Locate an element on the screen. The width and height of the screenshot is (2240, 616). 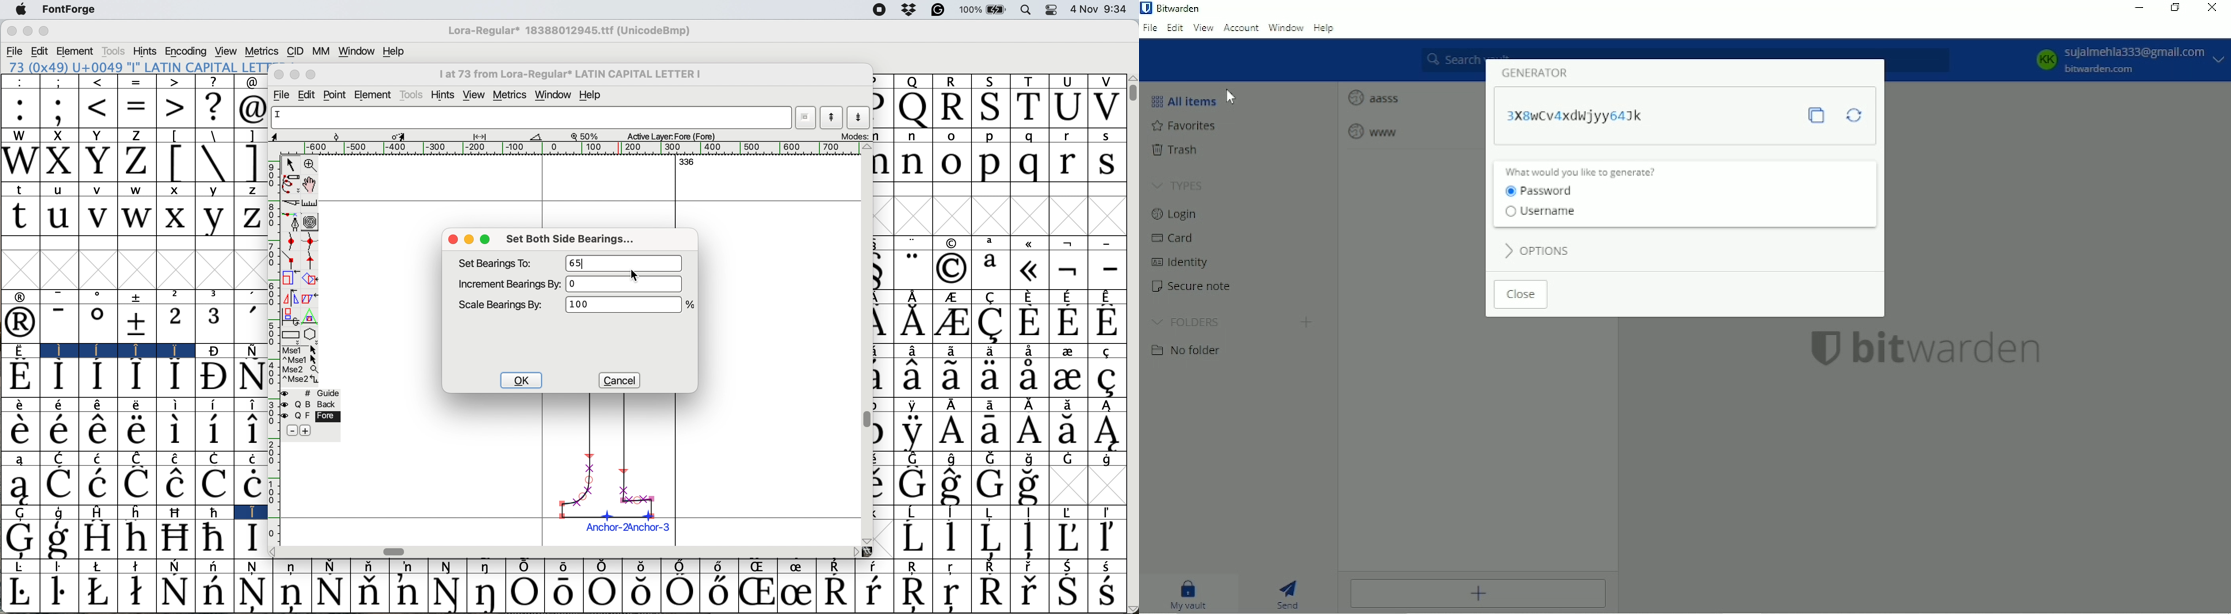
Window is located at coordinates (1285, 28).